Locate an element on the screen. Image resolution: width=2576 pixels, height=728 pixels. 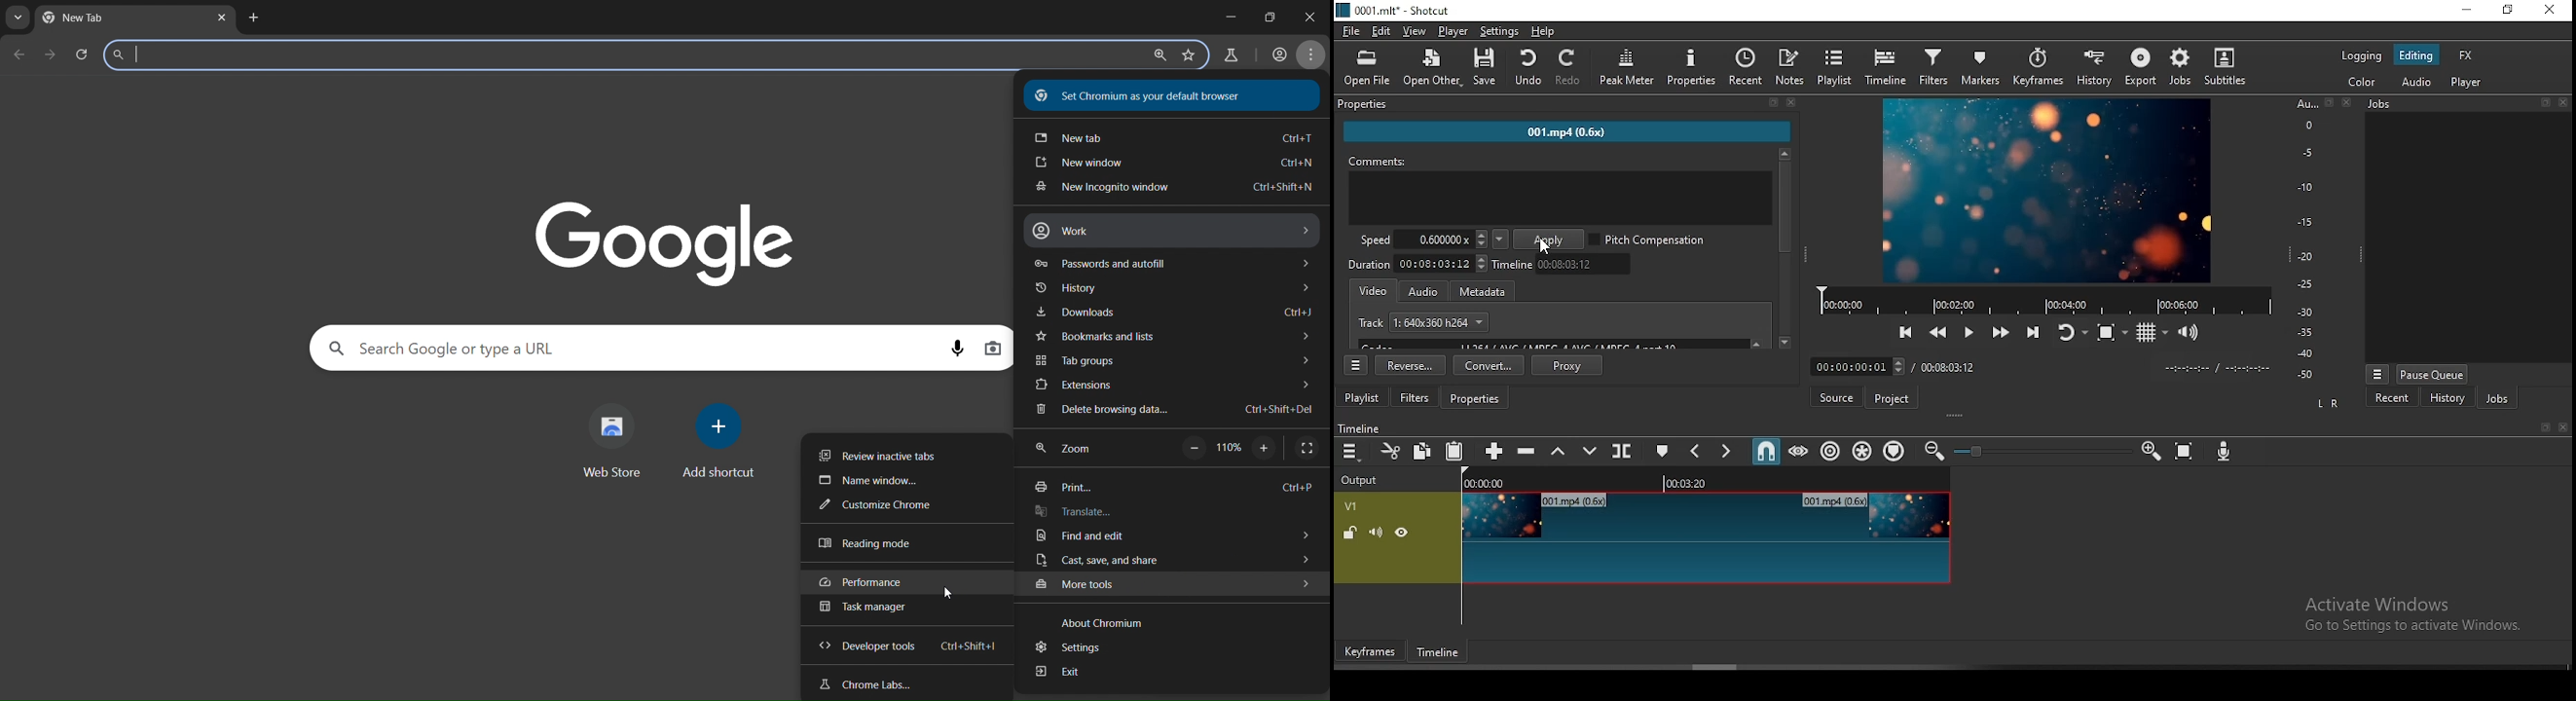
split at playhead is located at coordinates (1621, 452).